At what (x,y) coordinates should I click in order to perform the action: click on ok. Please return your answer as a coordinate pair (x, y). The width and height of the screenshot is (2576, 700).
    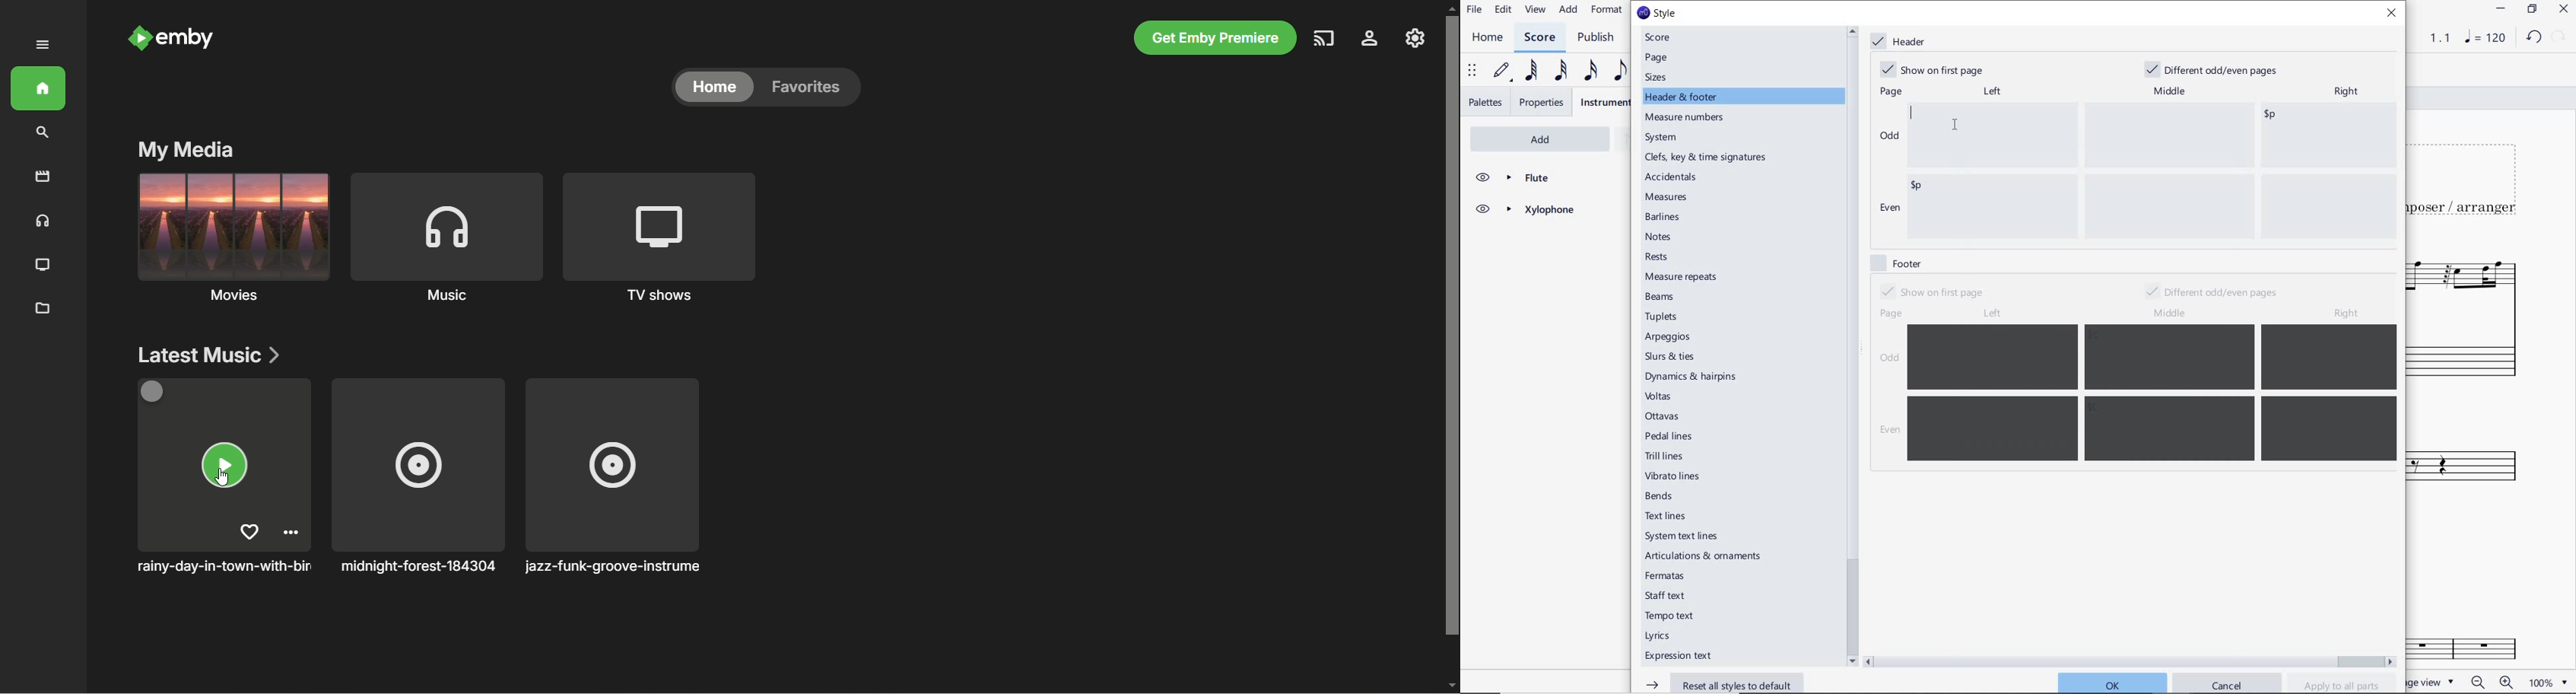
    Looking at the image, I should click on (2111, 682).